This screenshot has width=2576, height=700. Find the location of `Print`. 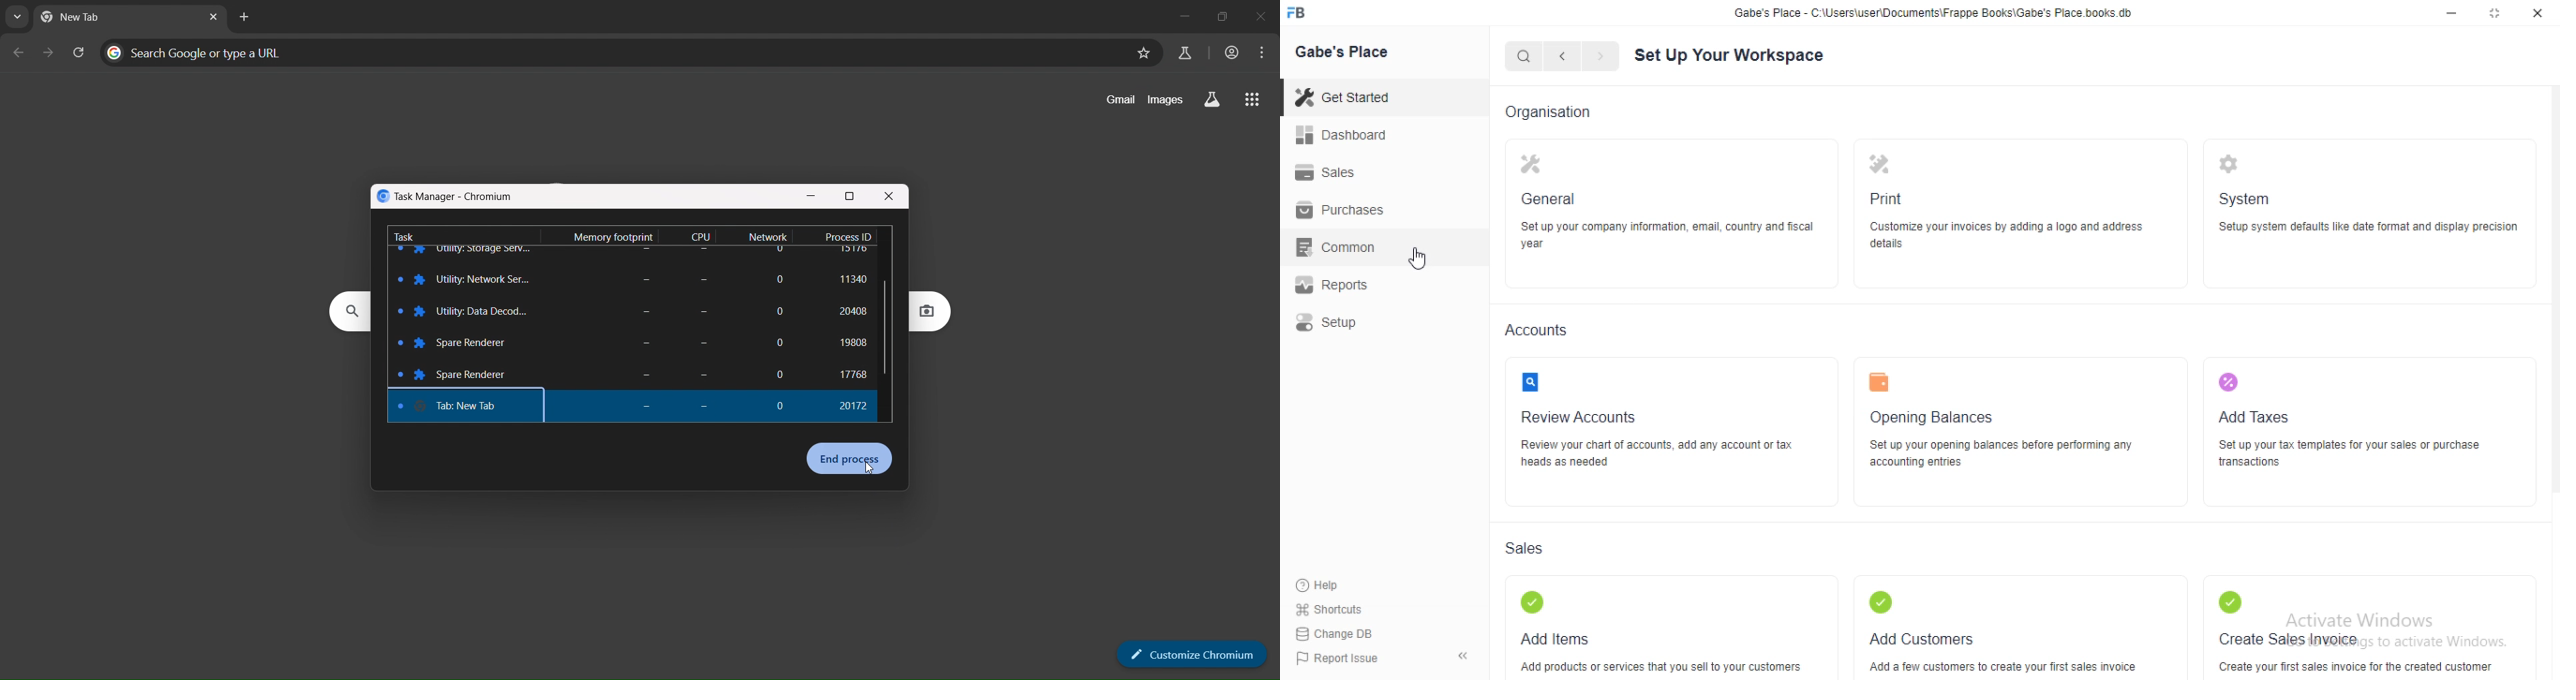

Print is located at coordinates (1884, 179).